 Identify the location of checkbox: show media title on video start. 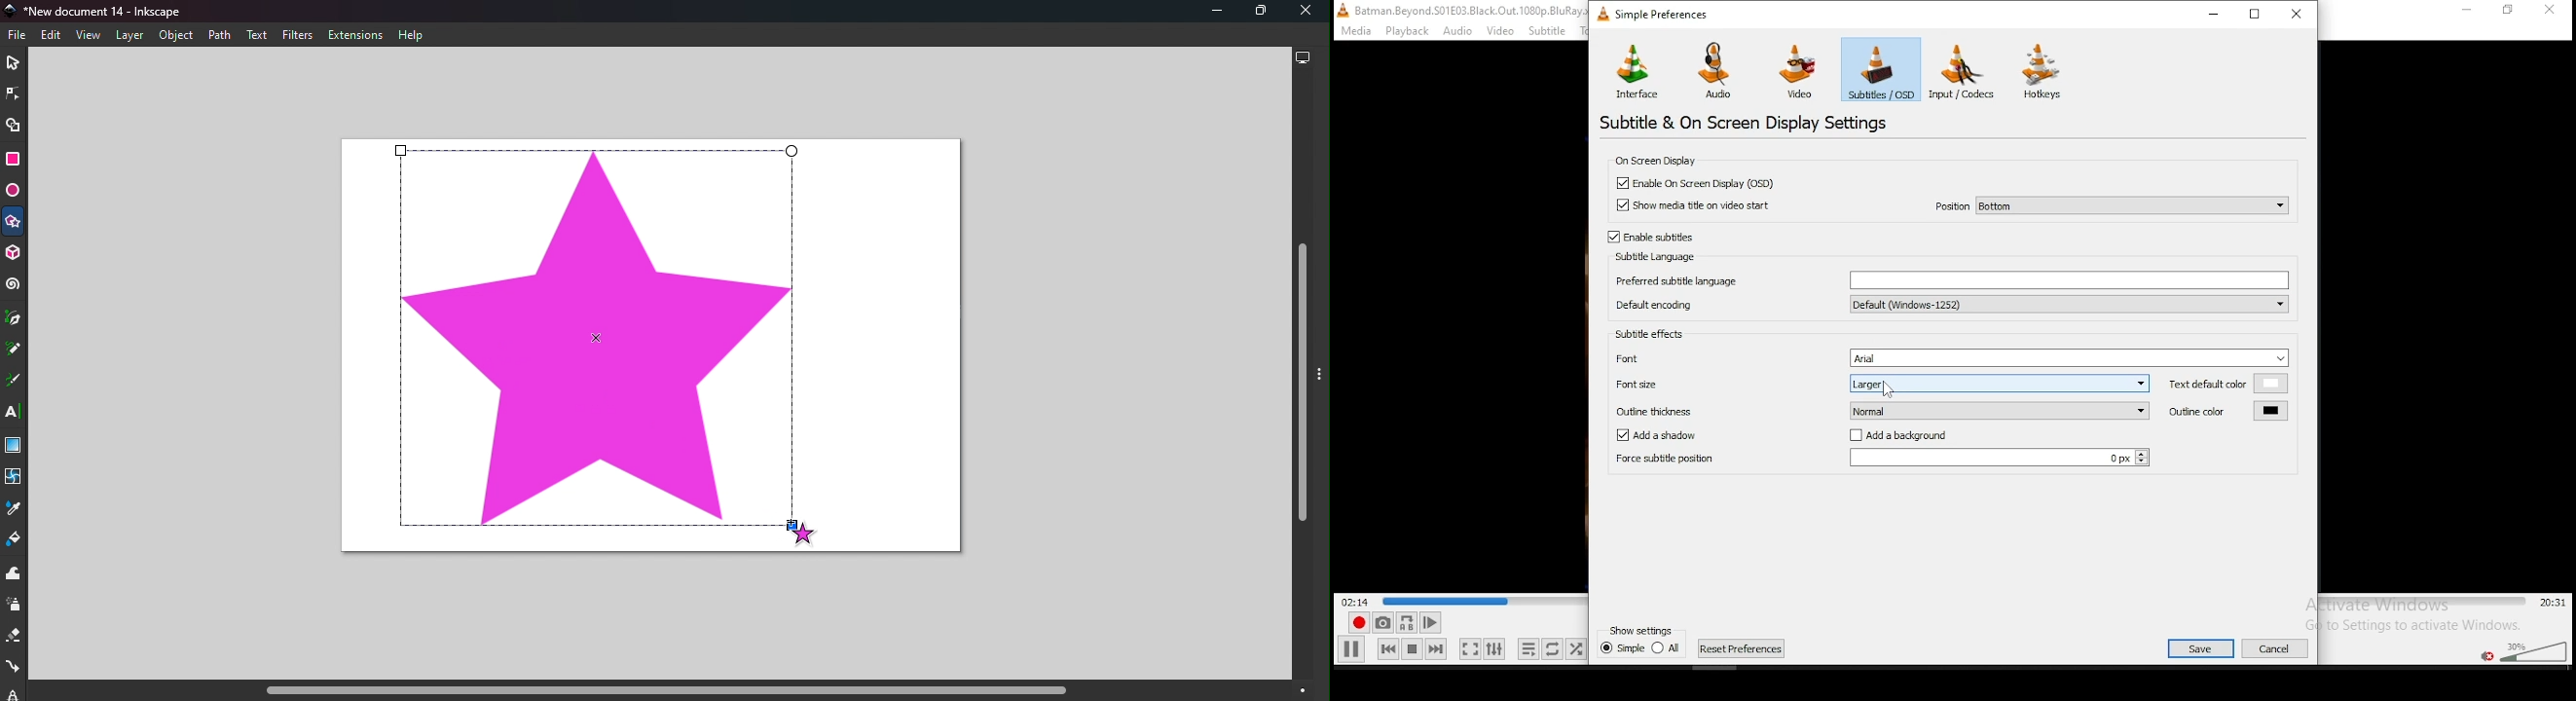
(1697, 206).